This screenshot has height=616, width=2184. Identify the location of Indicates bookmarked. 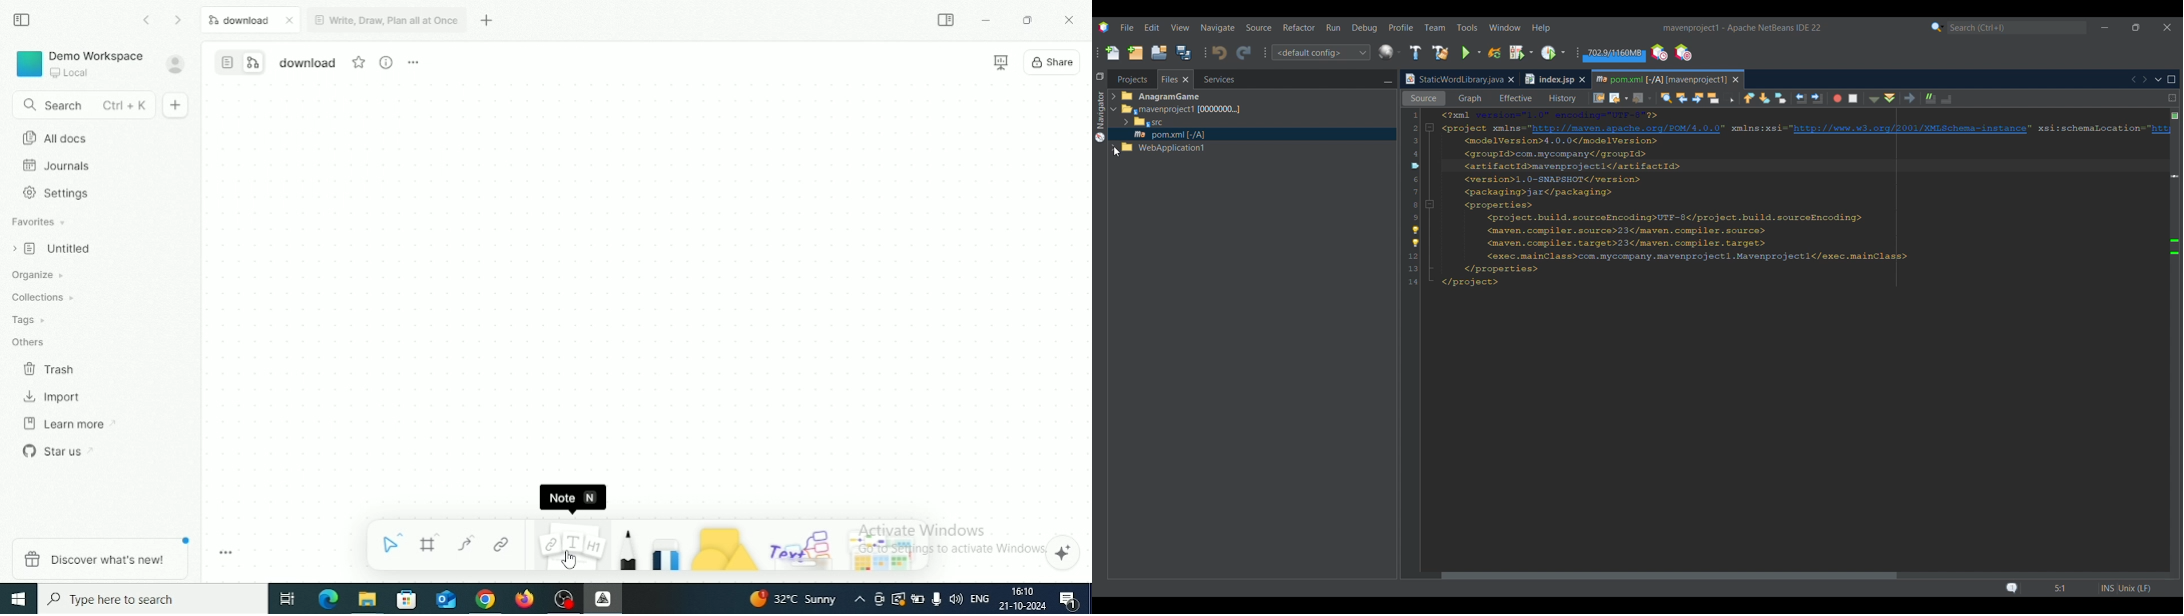
(1415, 166).